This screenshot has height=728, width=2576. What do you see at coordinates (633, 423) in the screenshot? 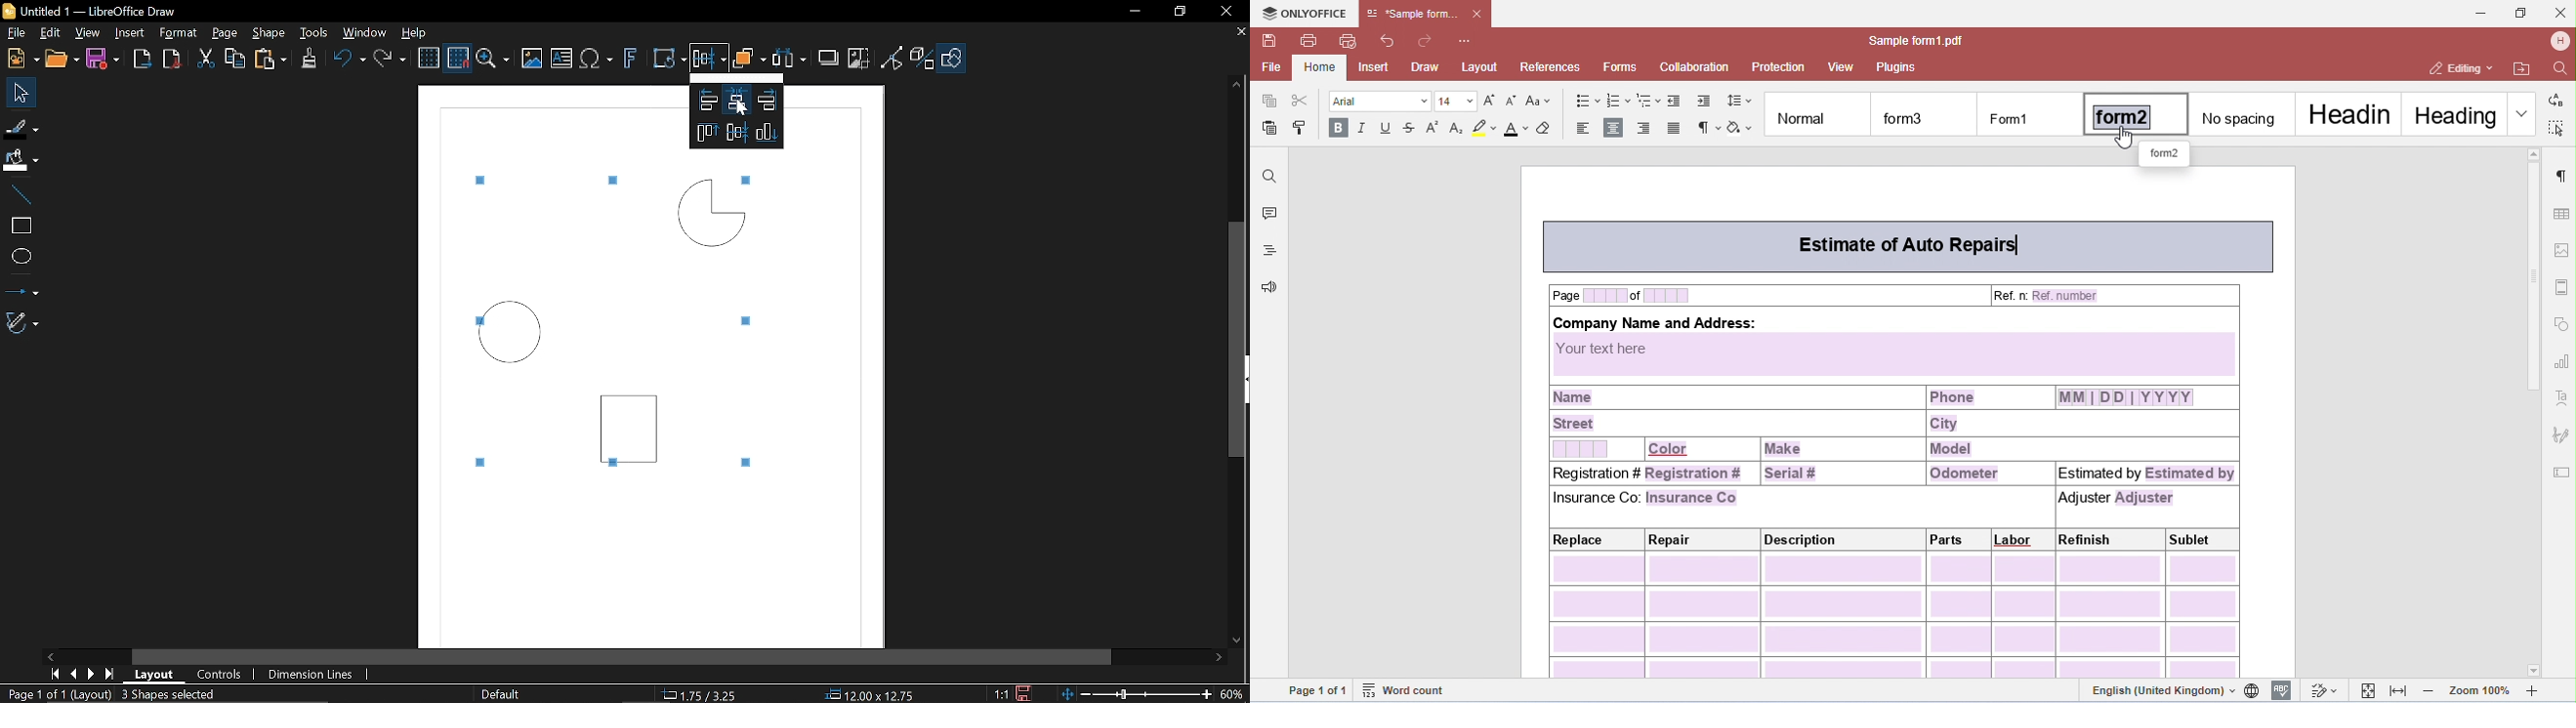
I see `Rectangle` at bounding box center [633, 423].